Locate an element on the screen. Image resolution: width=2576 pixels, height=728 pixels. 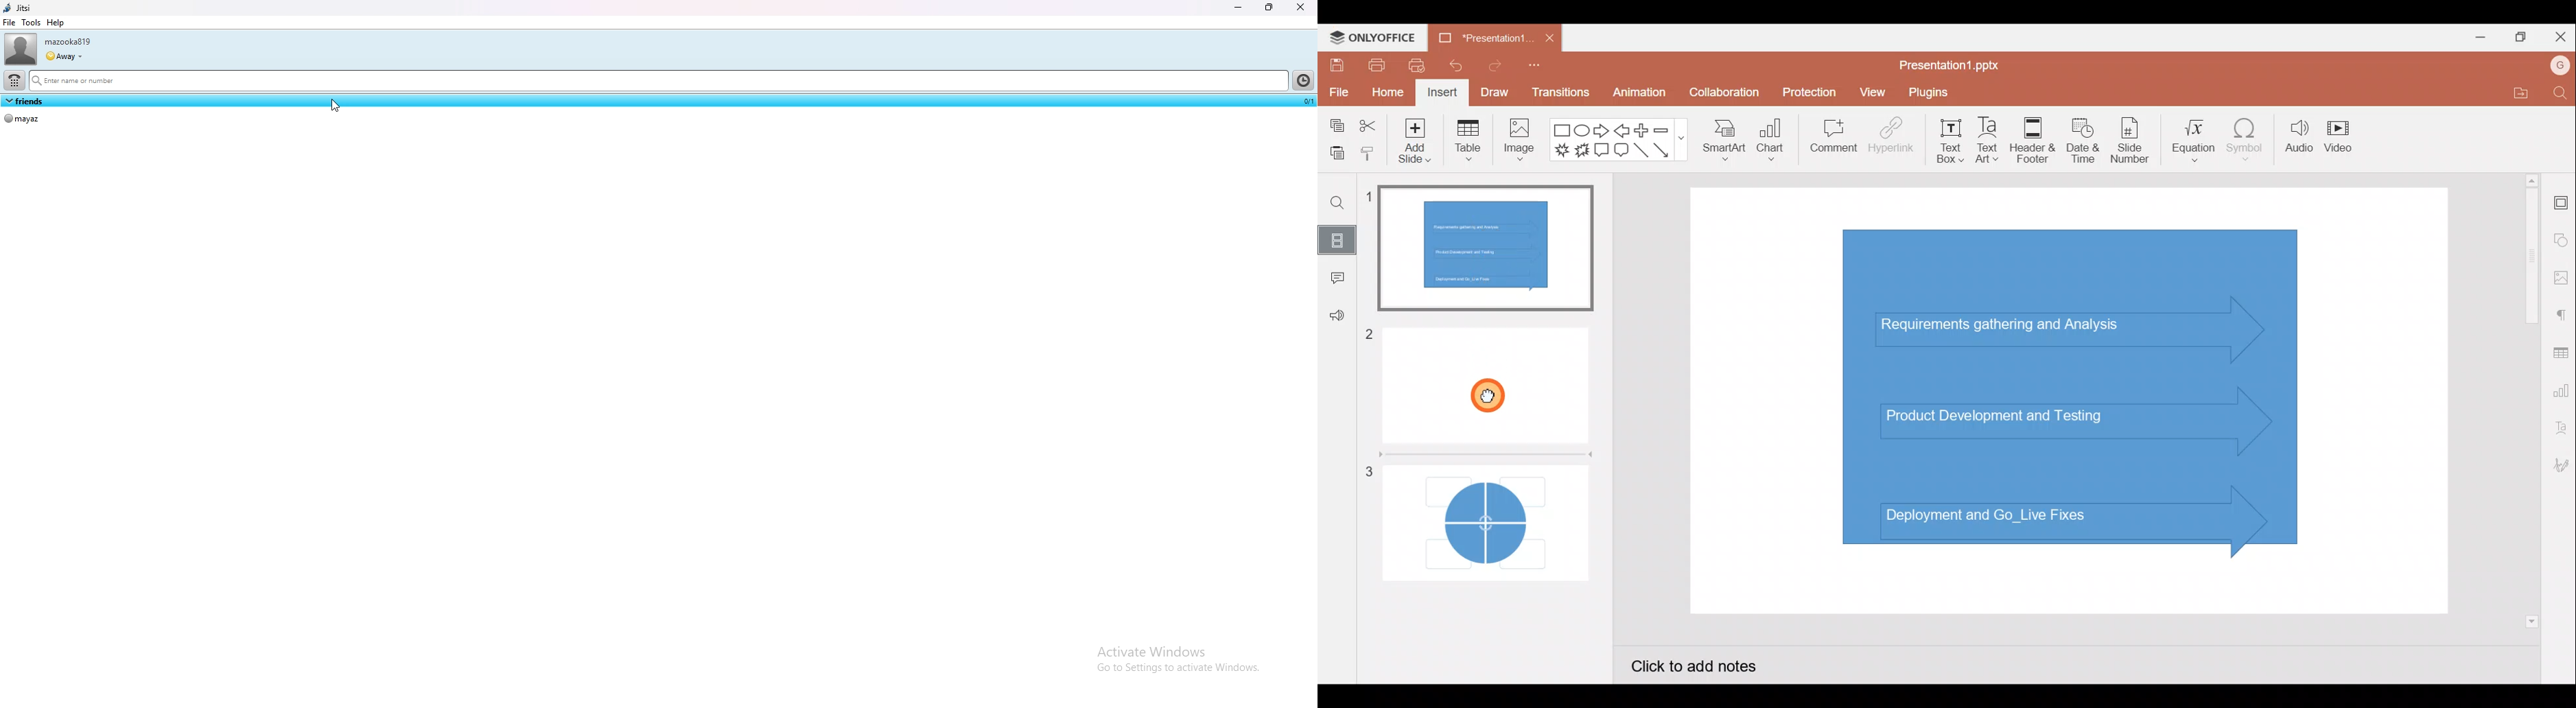
Comment is located at coordinates (1830, 137).